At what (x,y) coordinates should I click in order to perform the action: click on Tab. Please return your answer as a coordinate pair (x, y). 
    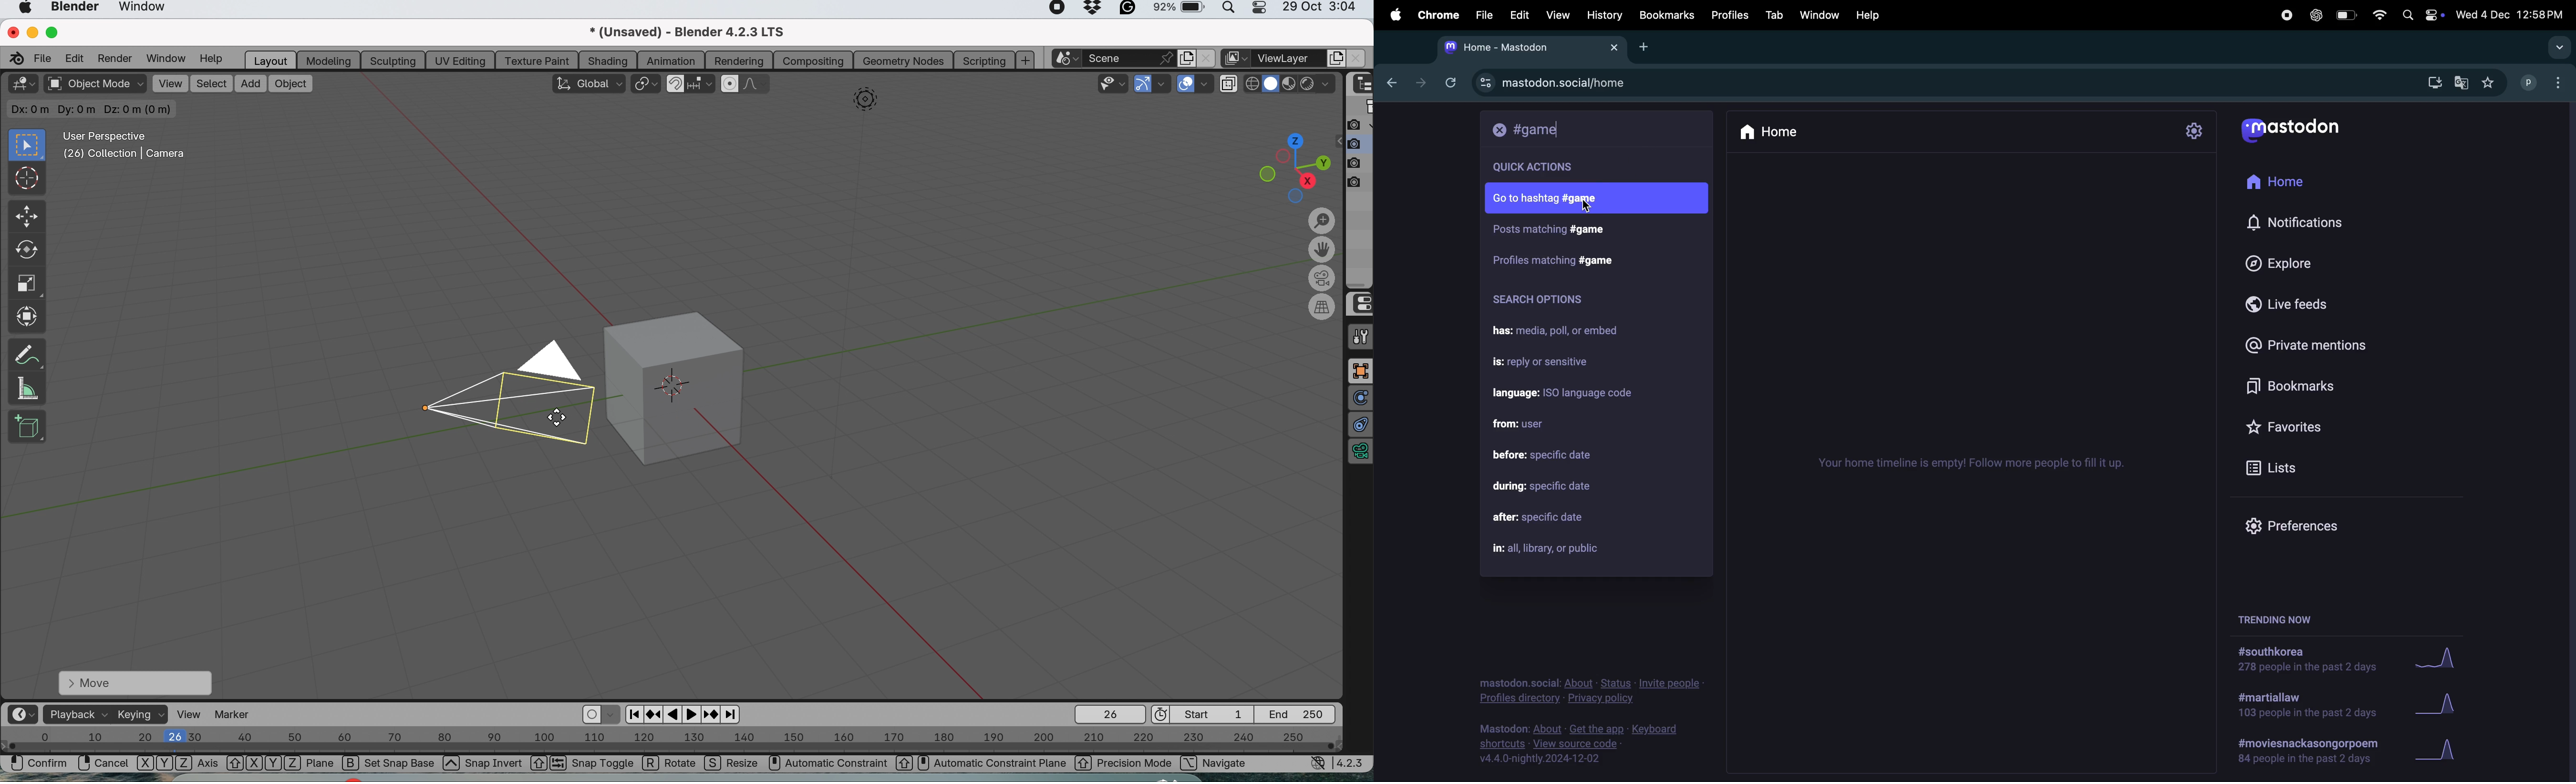
    Looking at the image, I should click on (1775, 14).